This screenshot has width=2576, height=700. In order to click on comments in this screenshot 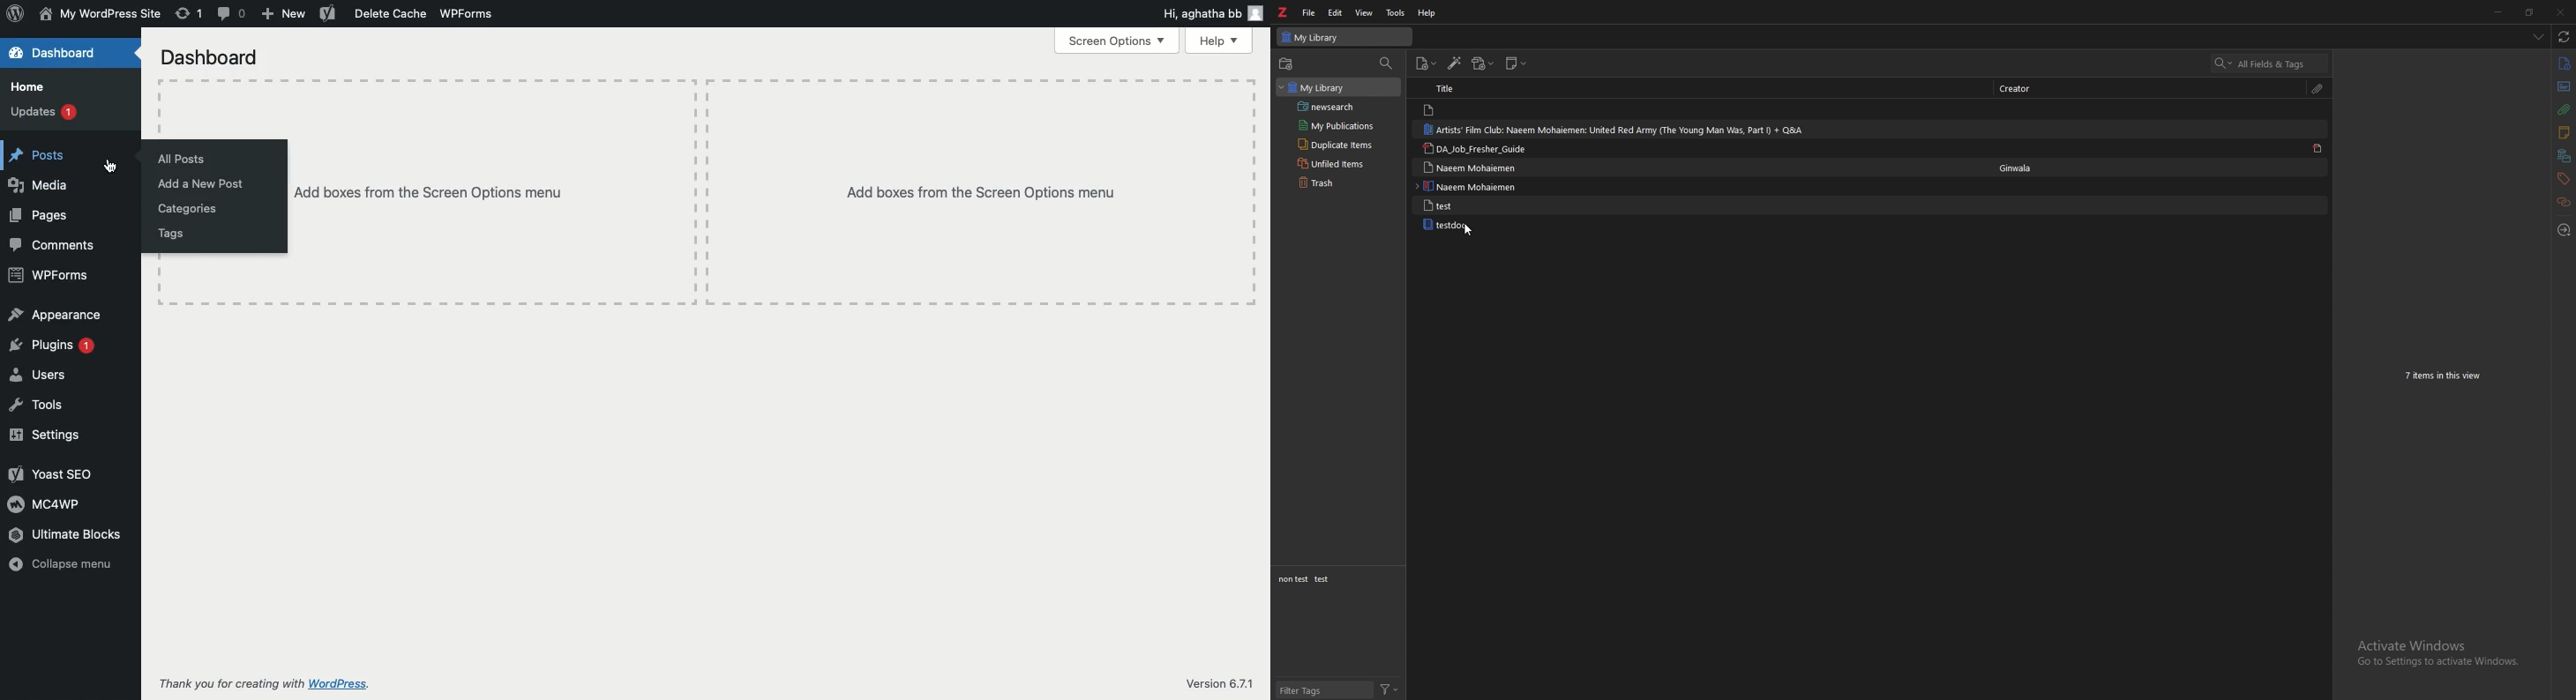, I will do `click(229, 15)`.